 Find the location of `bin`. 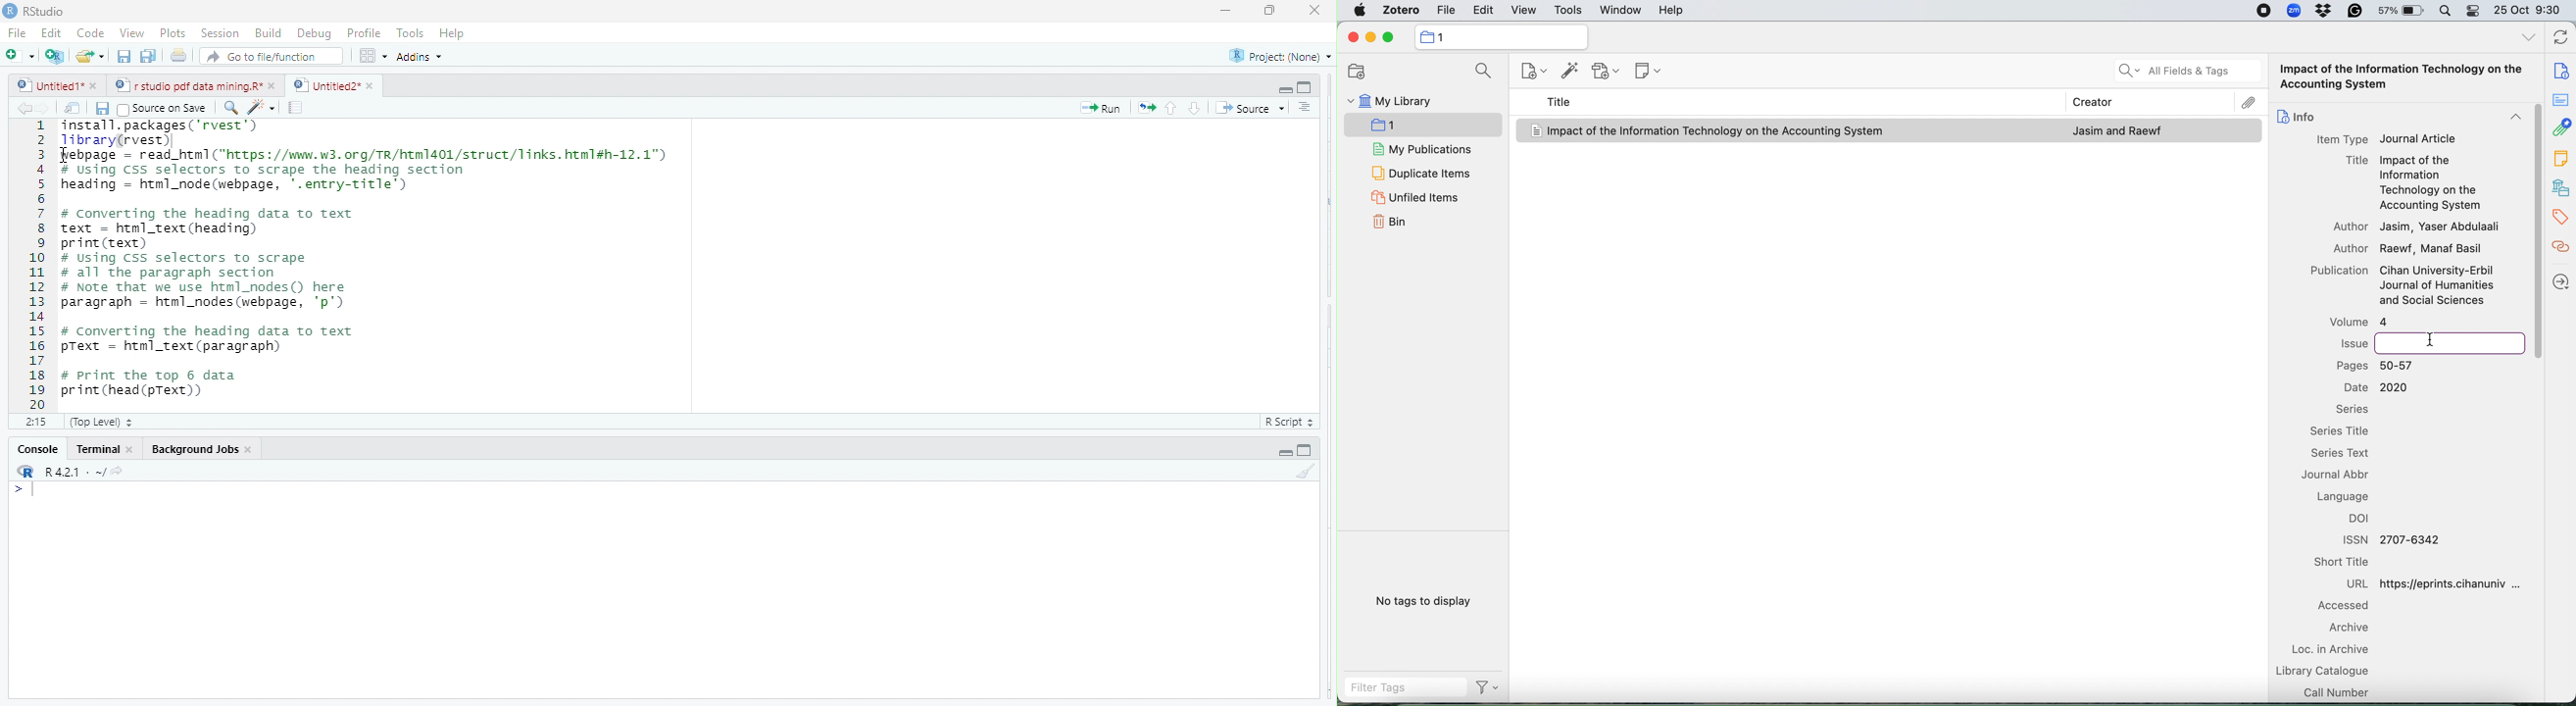

bin is located at coordinates (1390, 223).